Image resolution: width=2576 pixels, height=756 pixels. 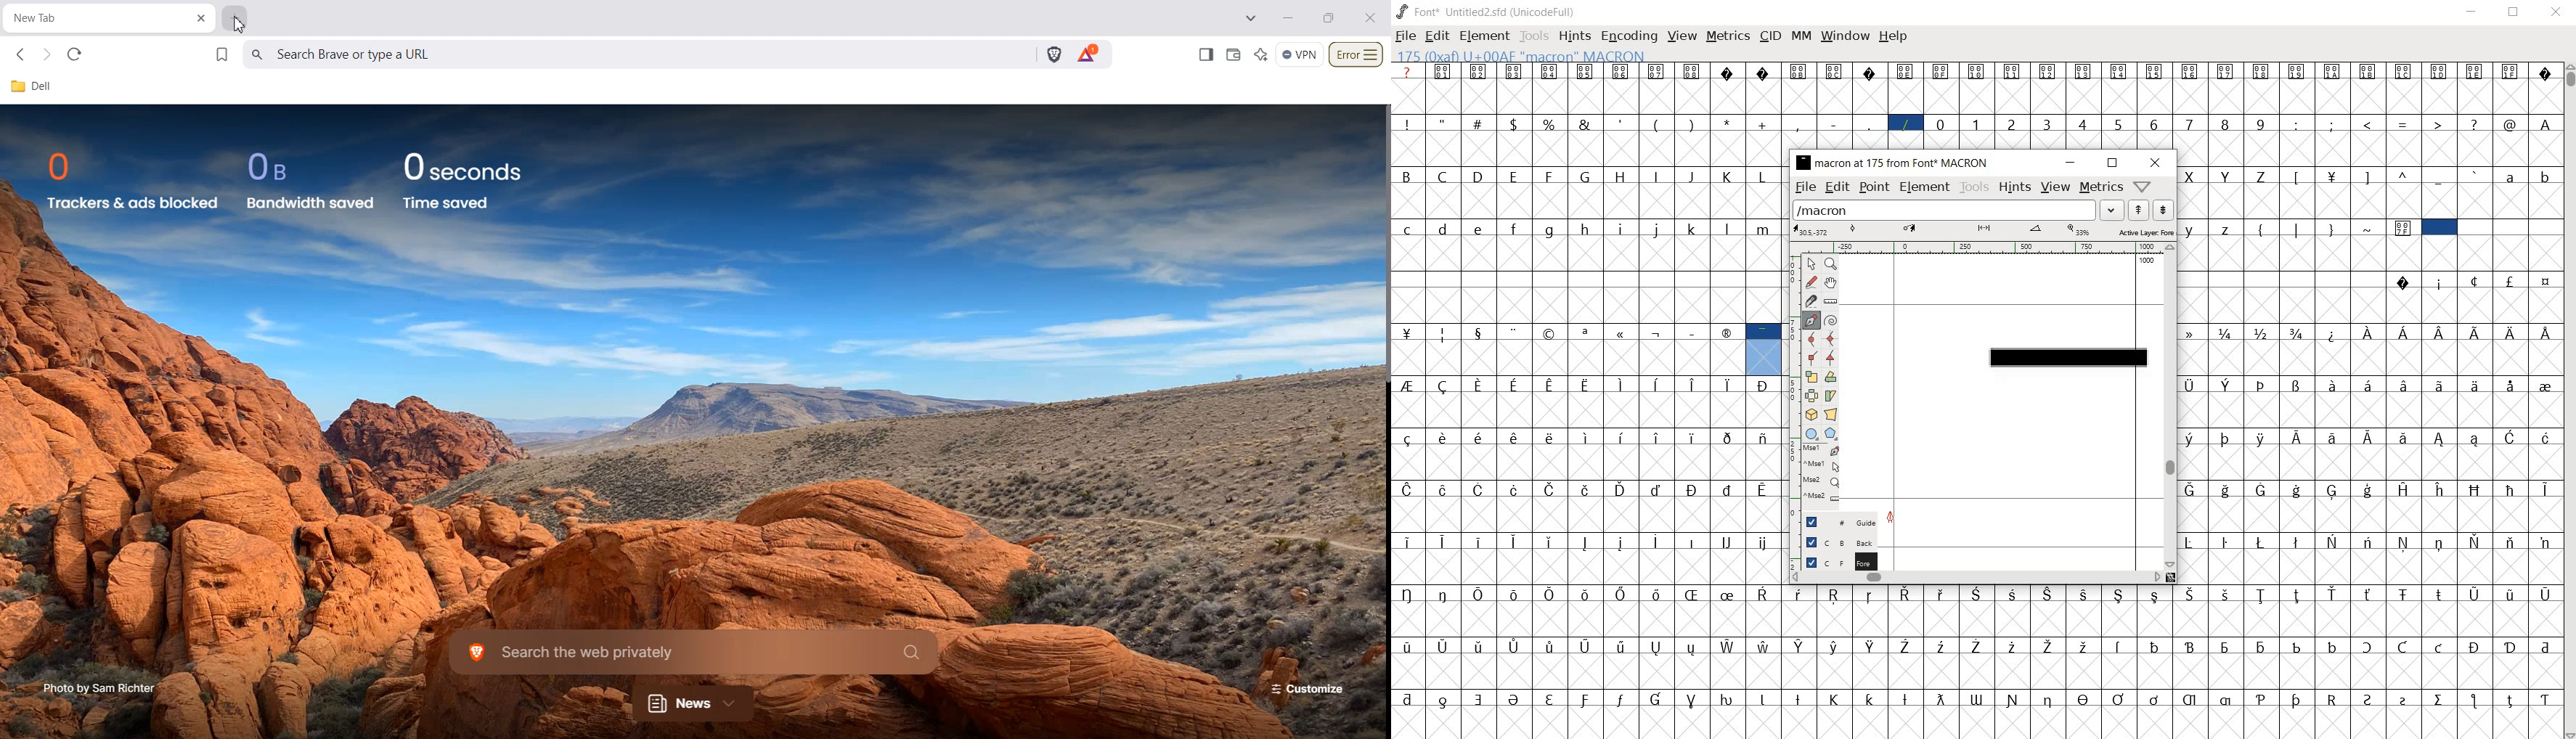 I want to click on 6, so click(x=2155, y=124).